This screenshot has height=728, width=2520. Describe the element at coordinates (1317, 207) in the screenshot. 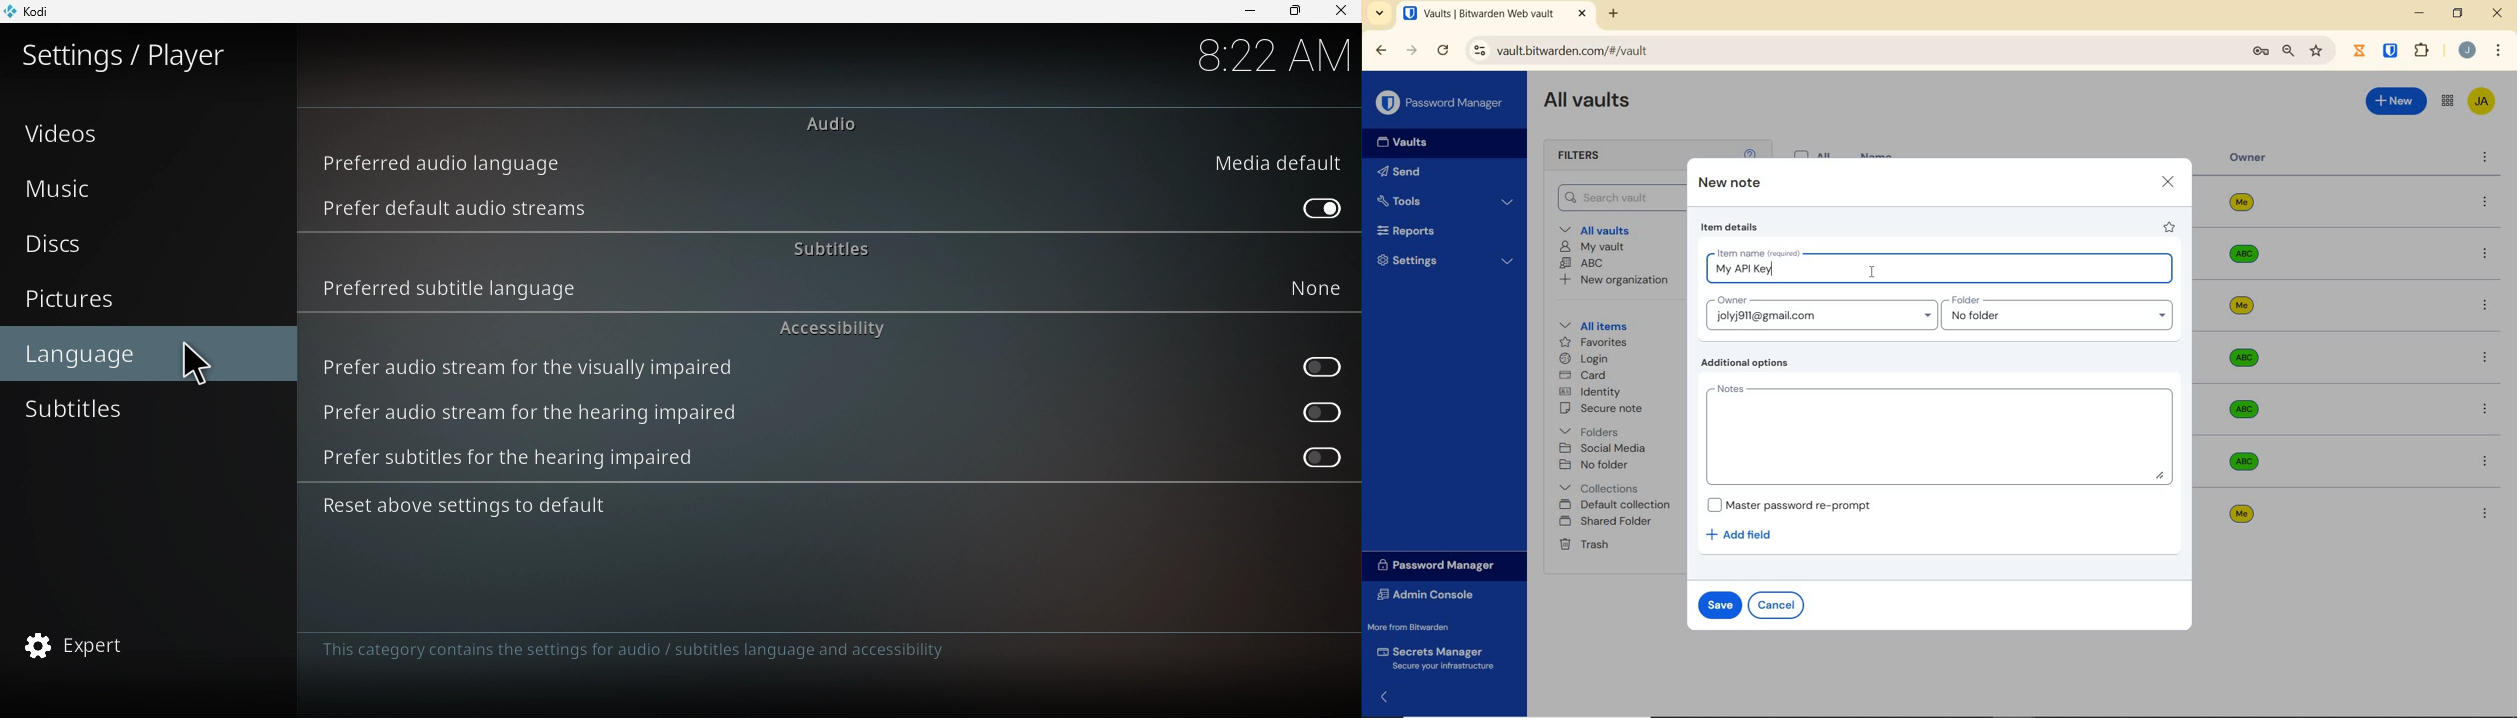

I see `Prefer default audio stream` at that location.